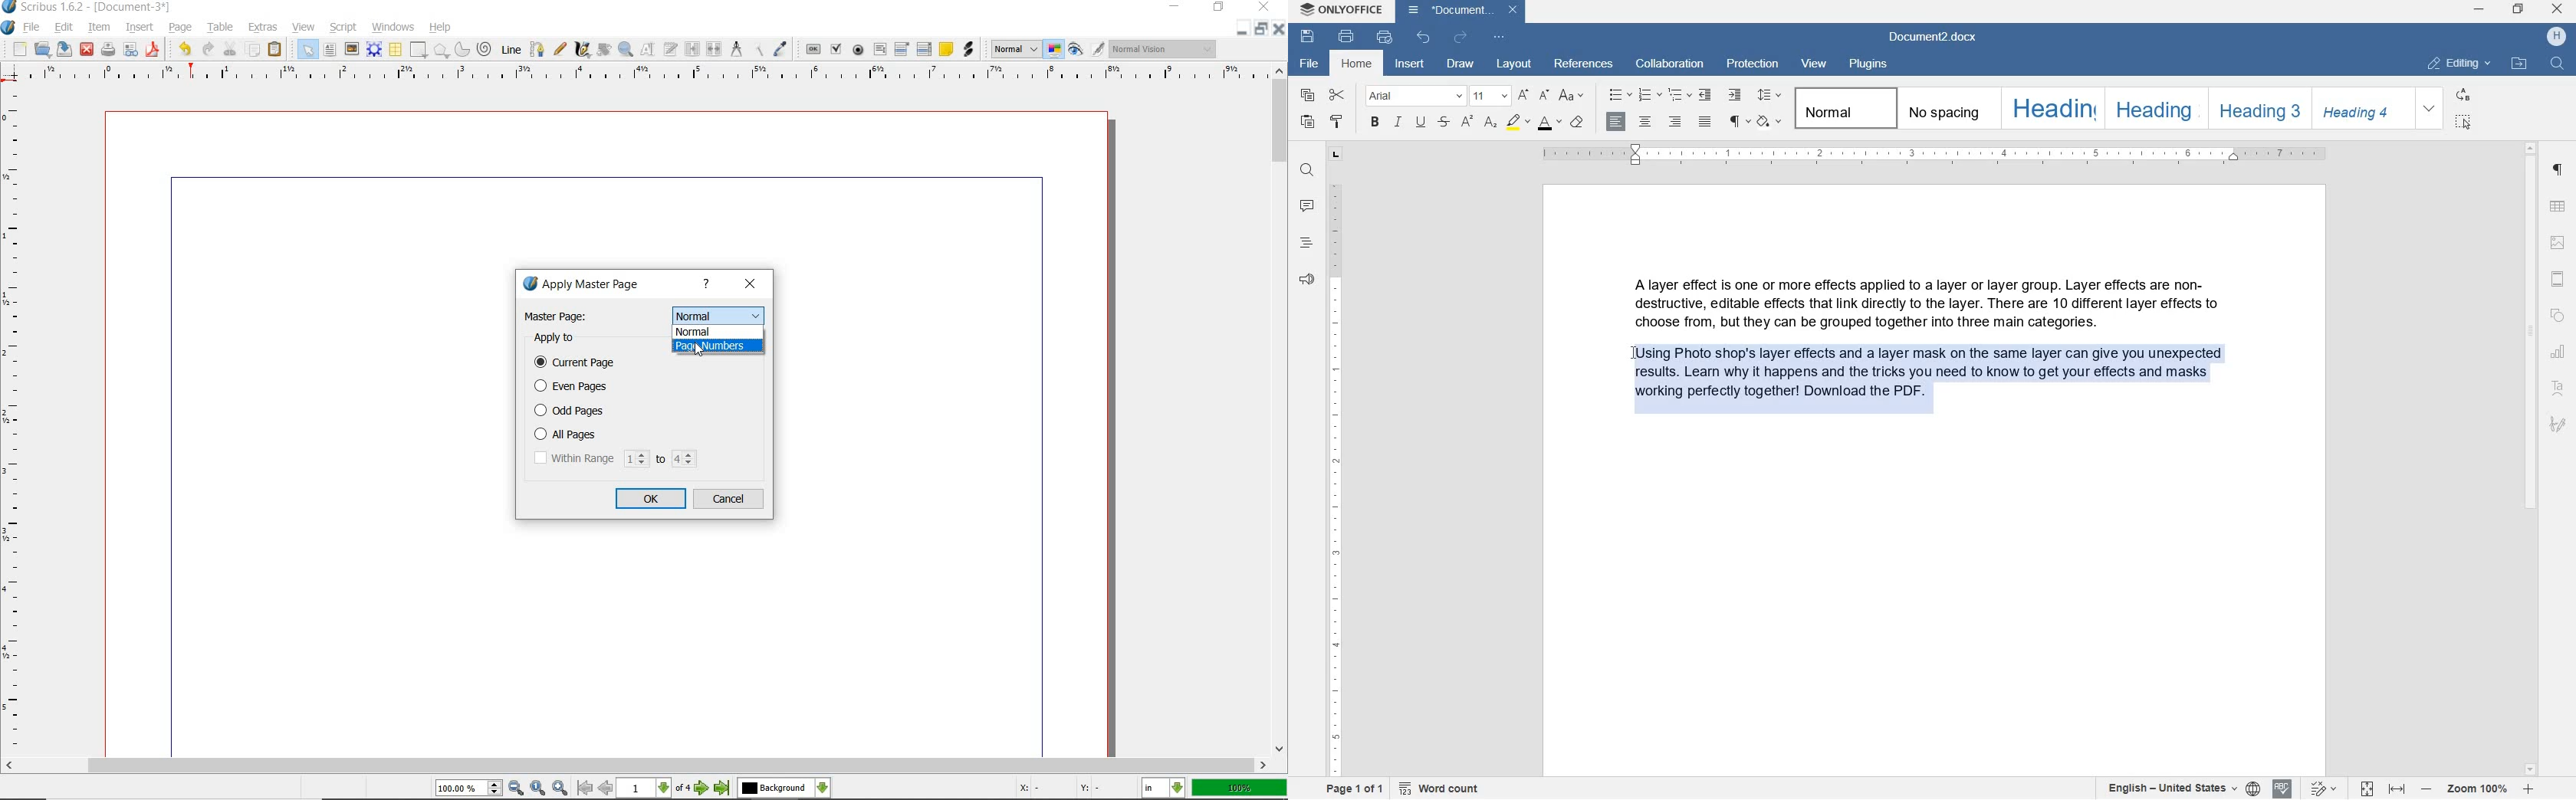 The height and width of the screenshot is (812, 2576). I want to click on scrollbar, so click(1280, 410).